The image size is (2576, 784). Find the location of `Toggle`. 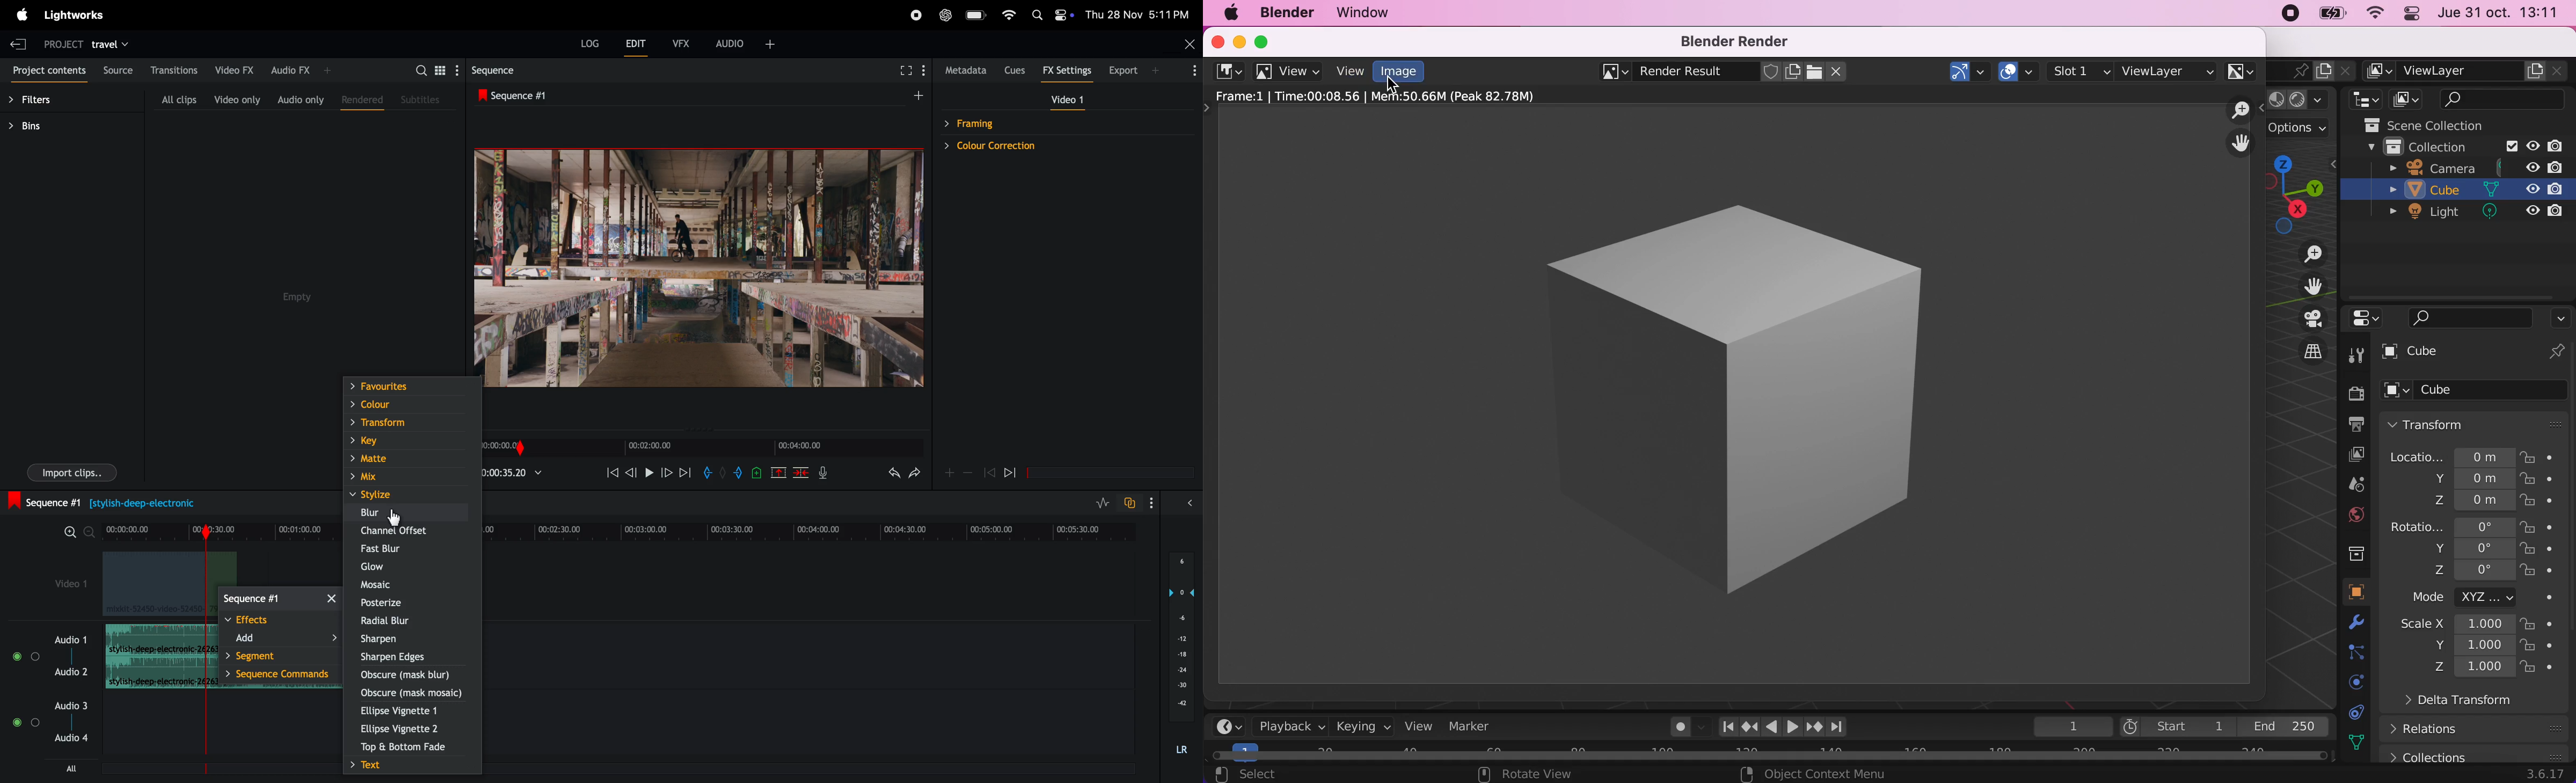

Toggle is located at coordinates (37, 656).